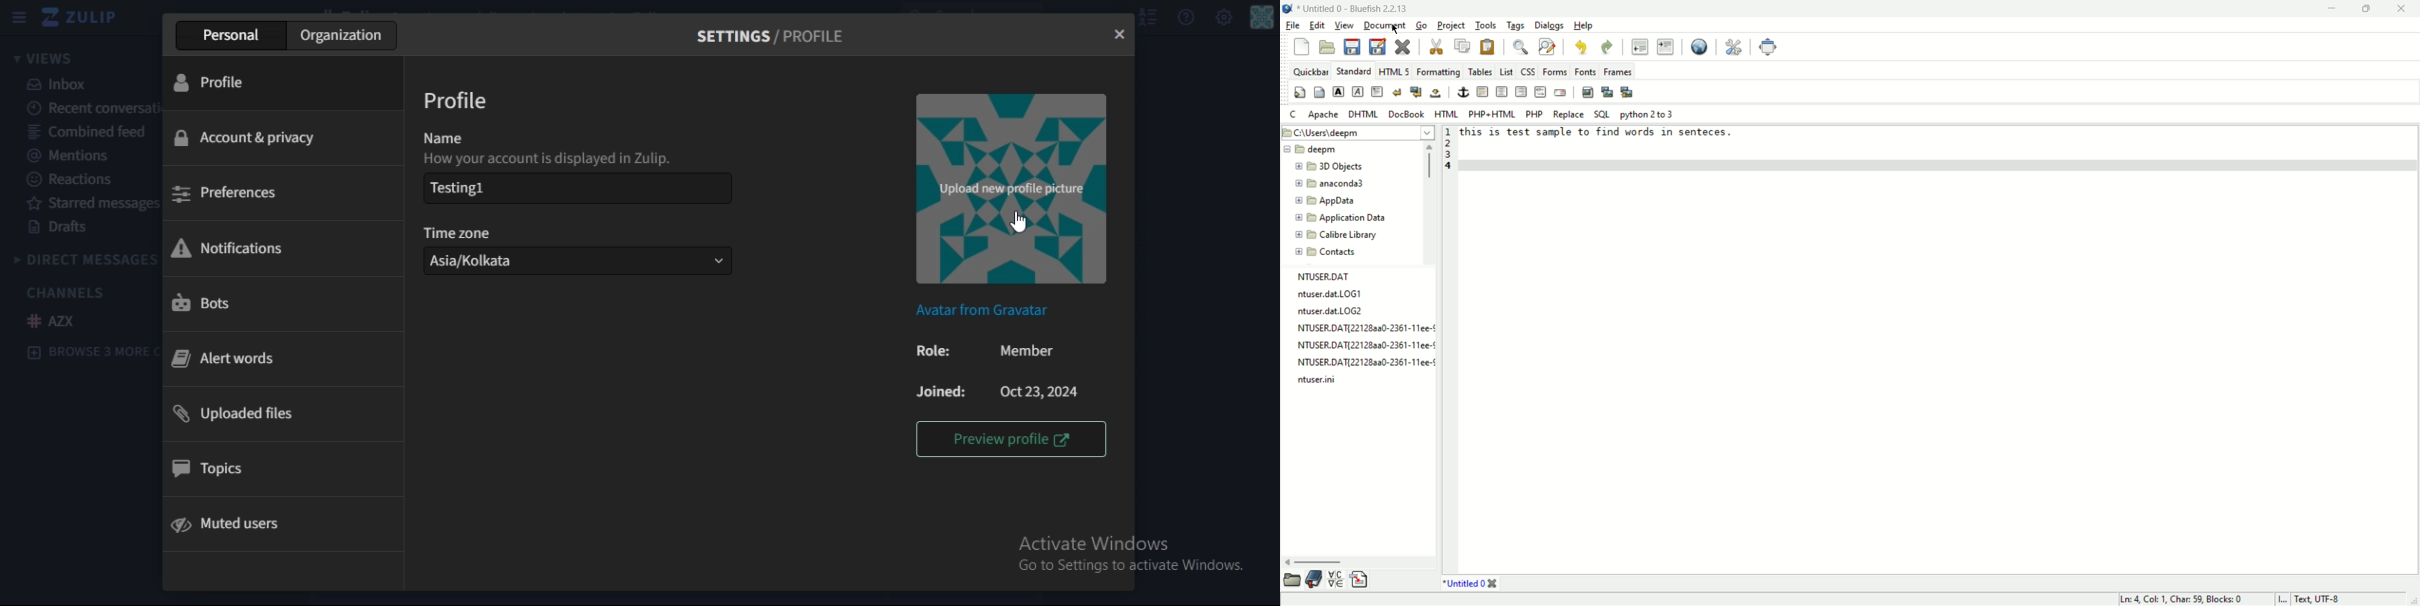 The width and height of the screenshot is (2436, 616). I want to click on c, so click(1293, 113).